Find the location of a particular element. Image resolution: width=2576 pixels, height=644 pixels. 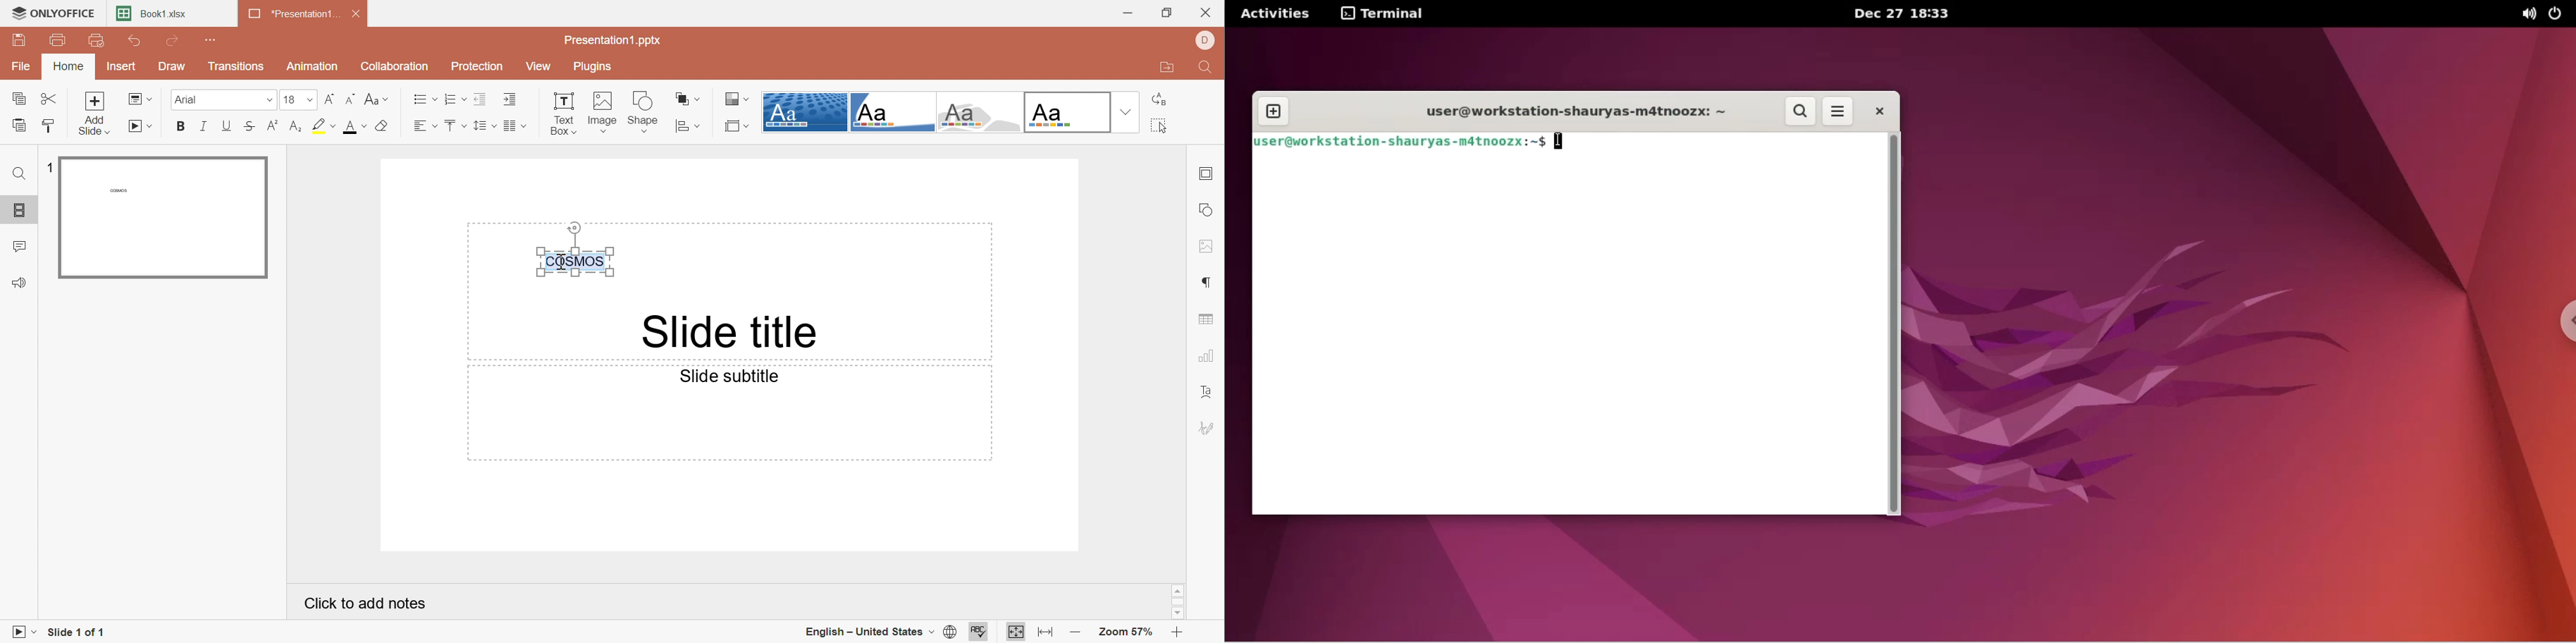

chrome options is located at coordinates (2562, 324).